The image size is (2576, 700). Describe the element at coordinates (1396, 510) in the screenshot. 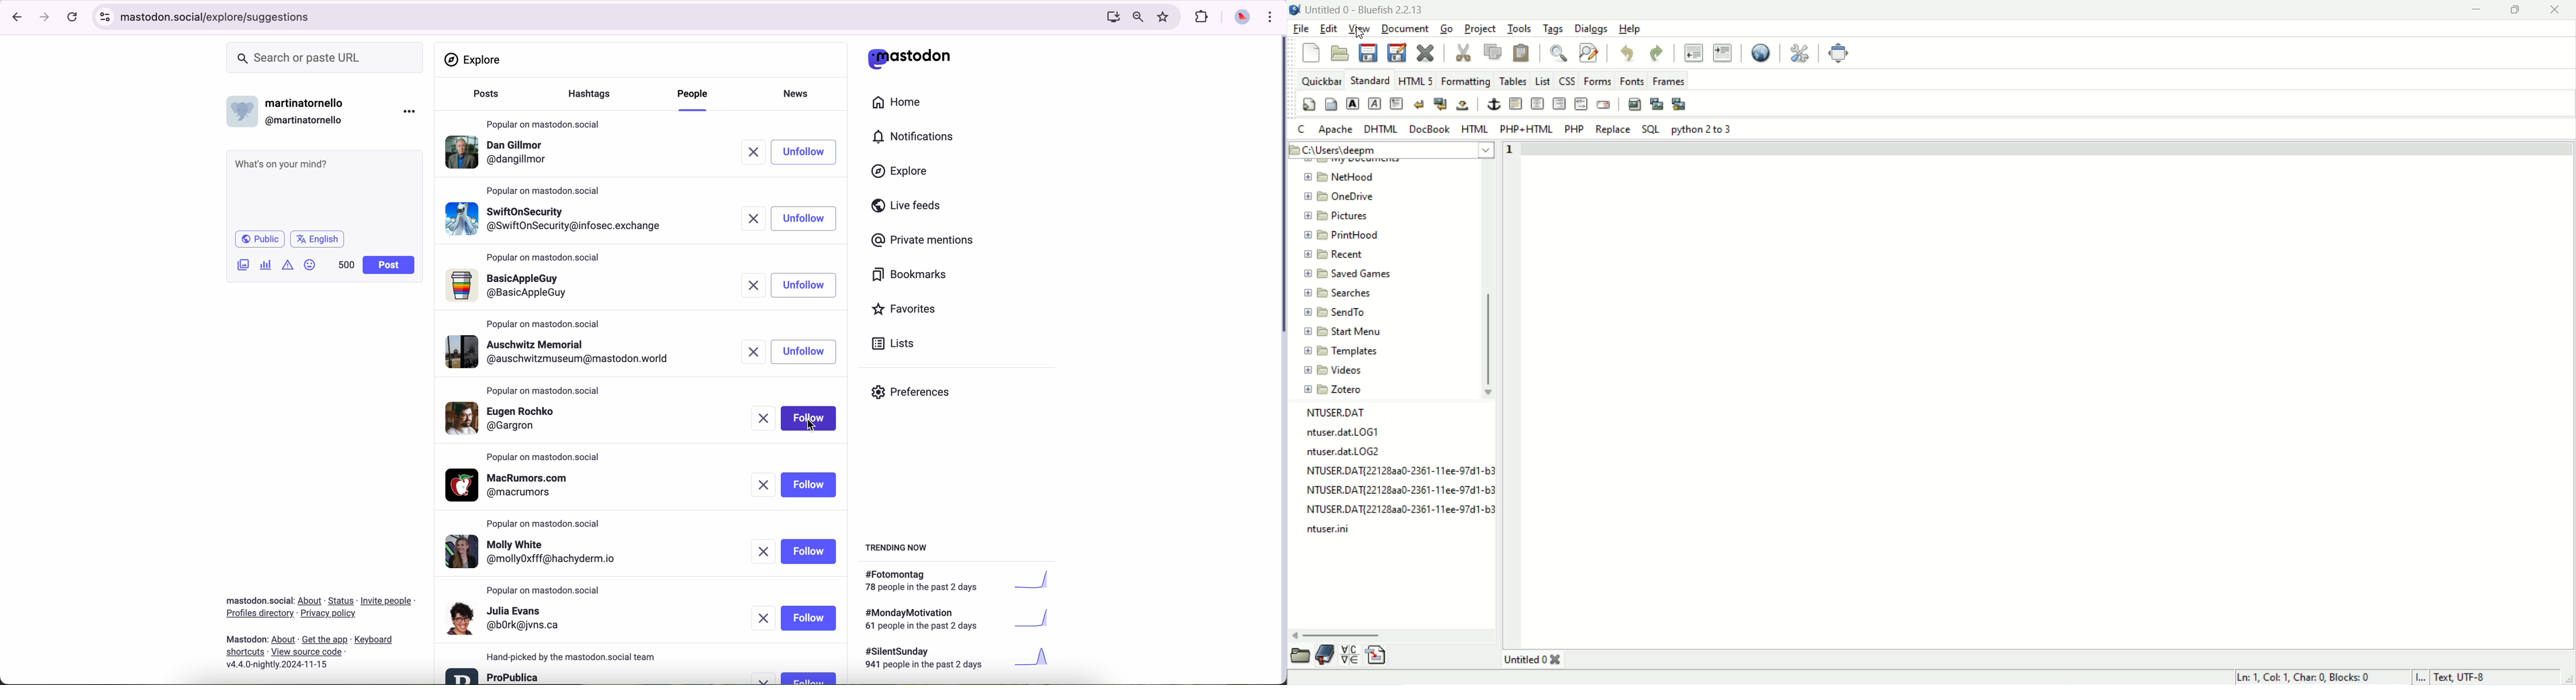

I see `file` at that location.